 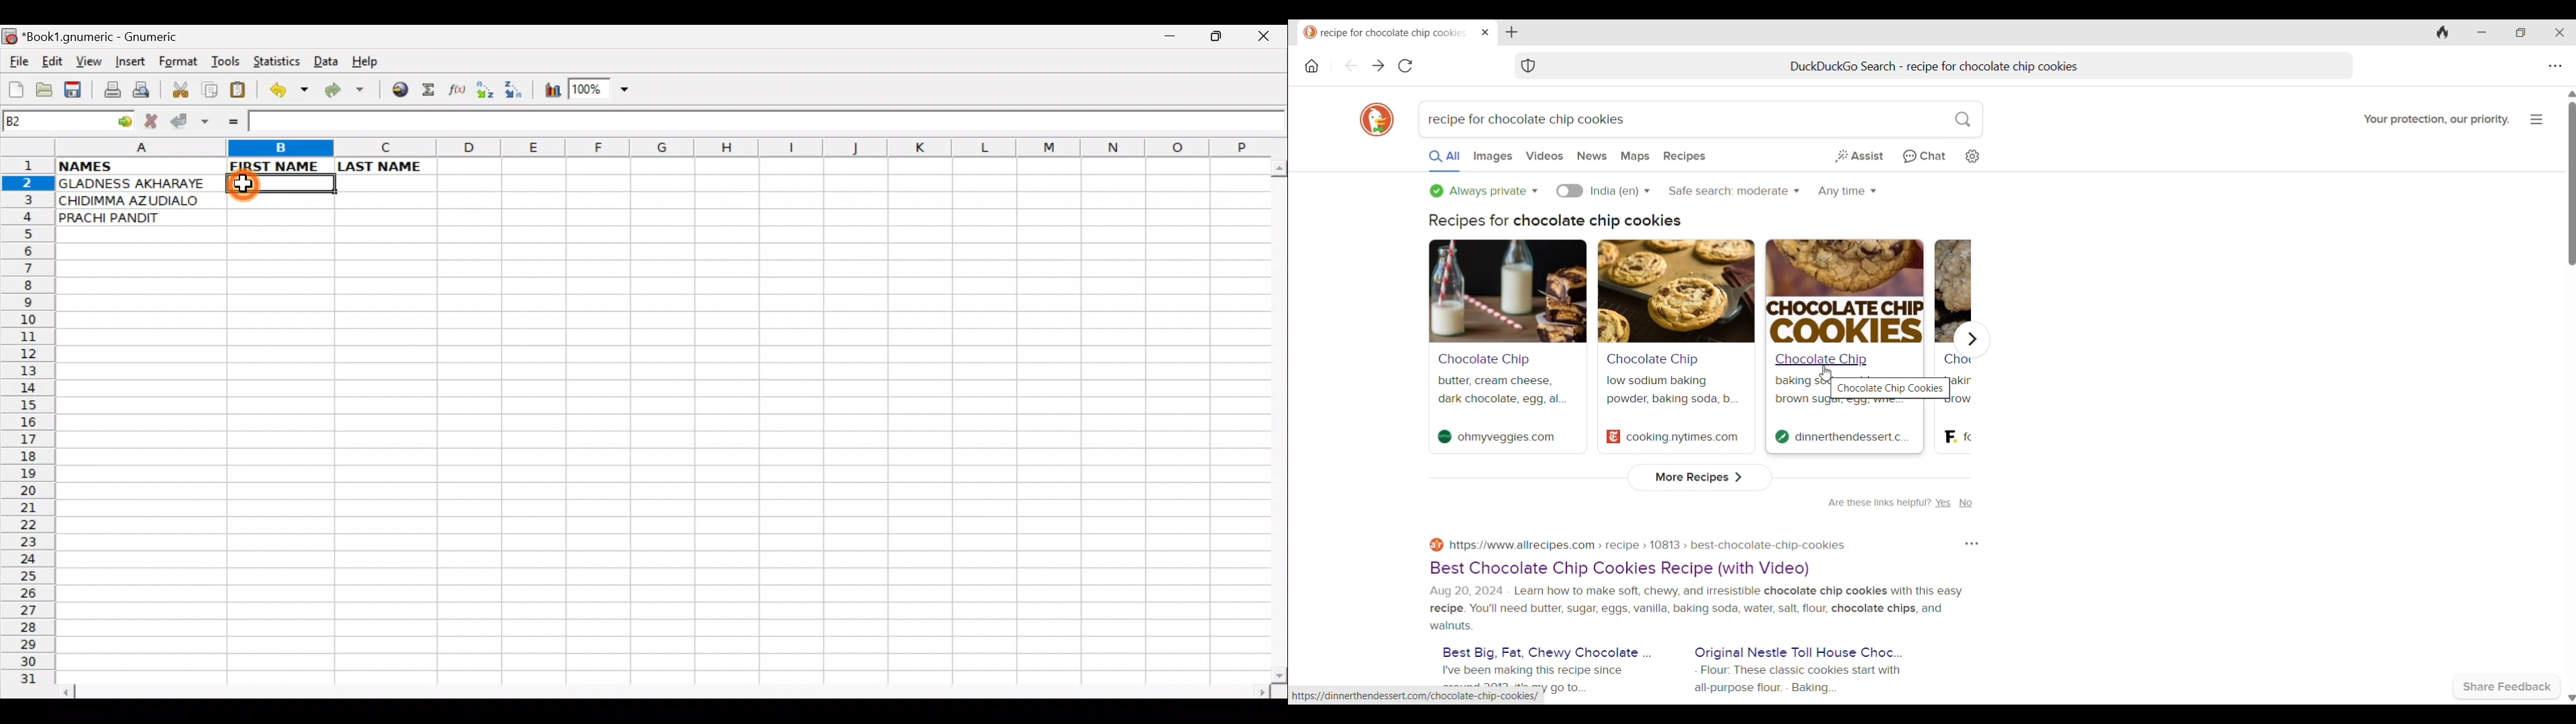 I want to click on Minimize, so click(x=2479, y=33).